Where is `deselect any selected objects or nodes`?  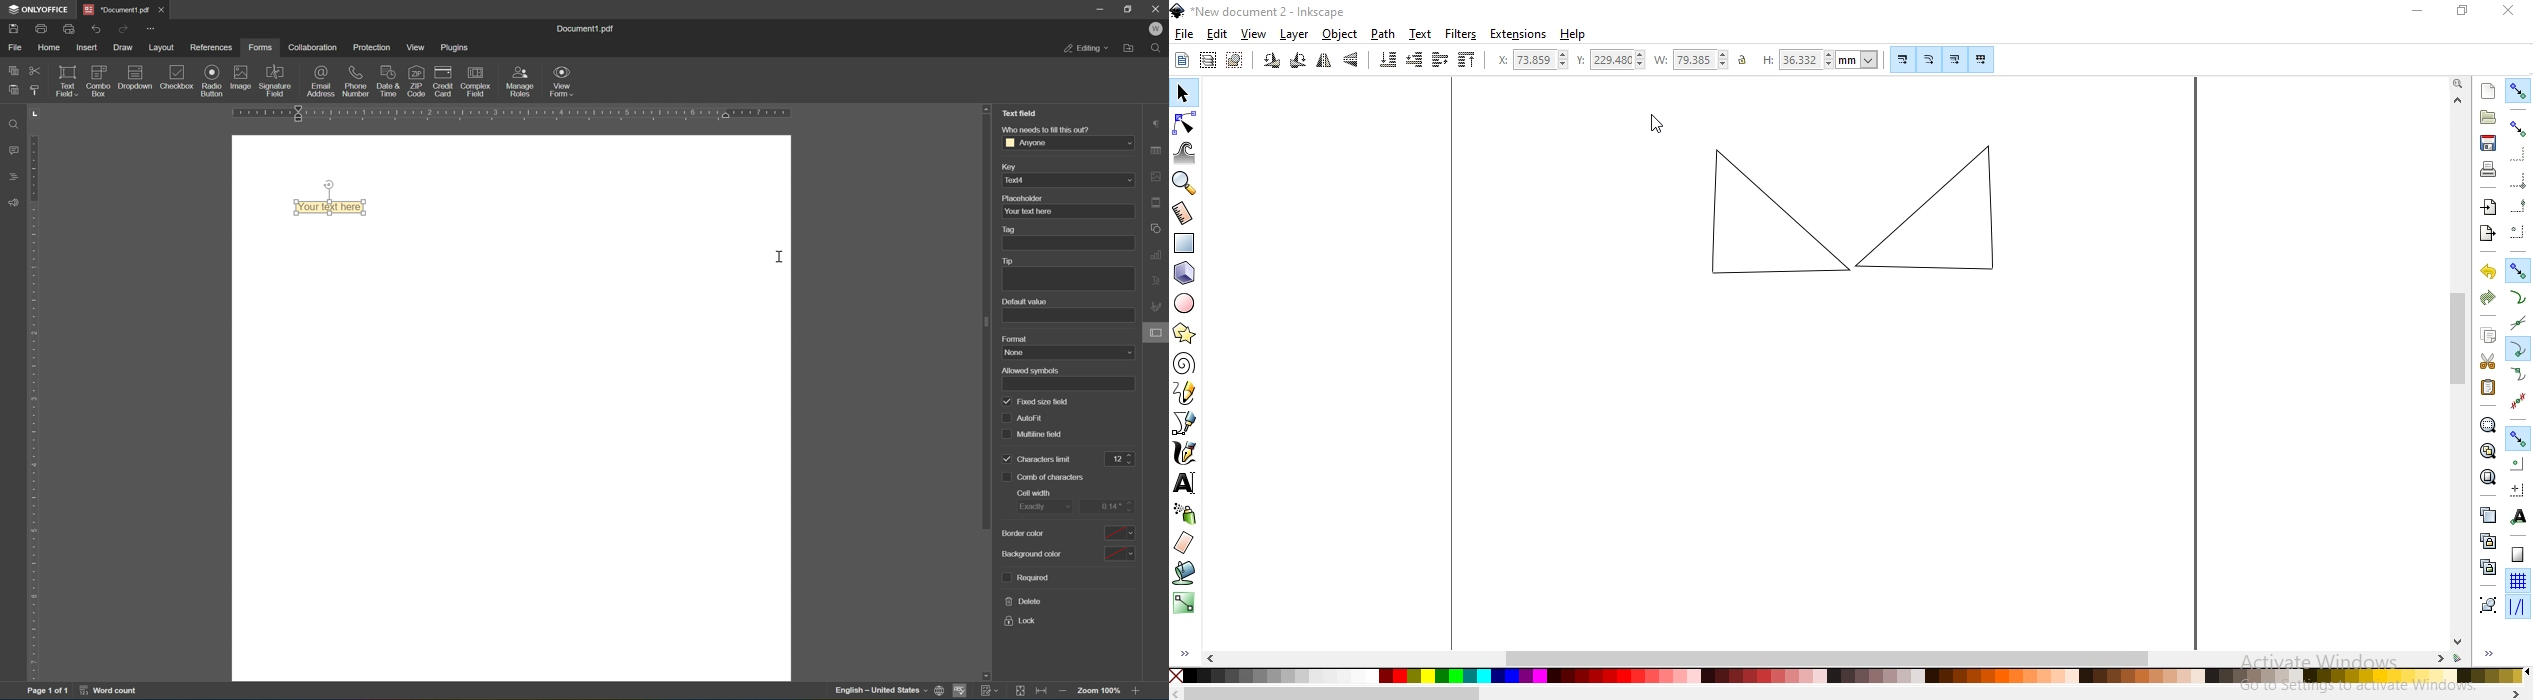 deselect any selected objects or nodes is located at coordinates (1236, 61).